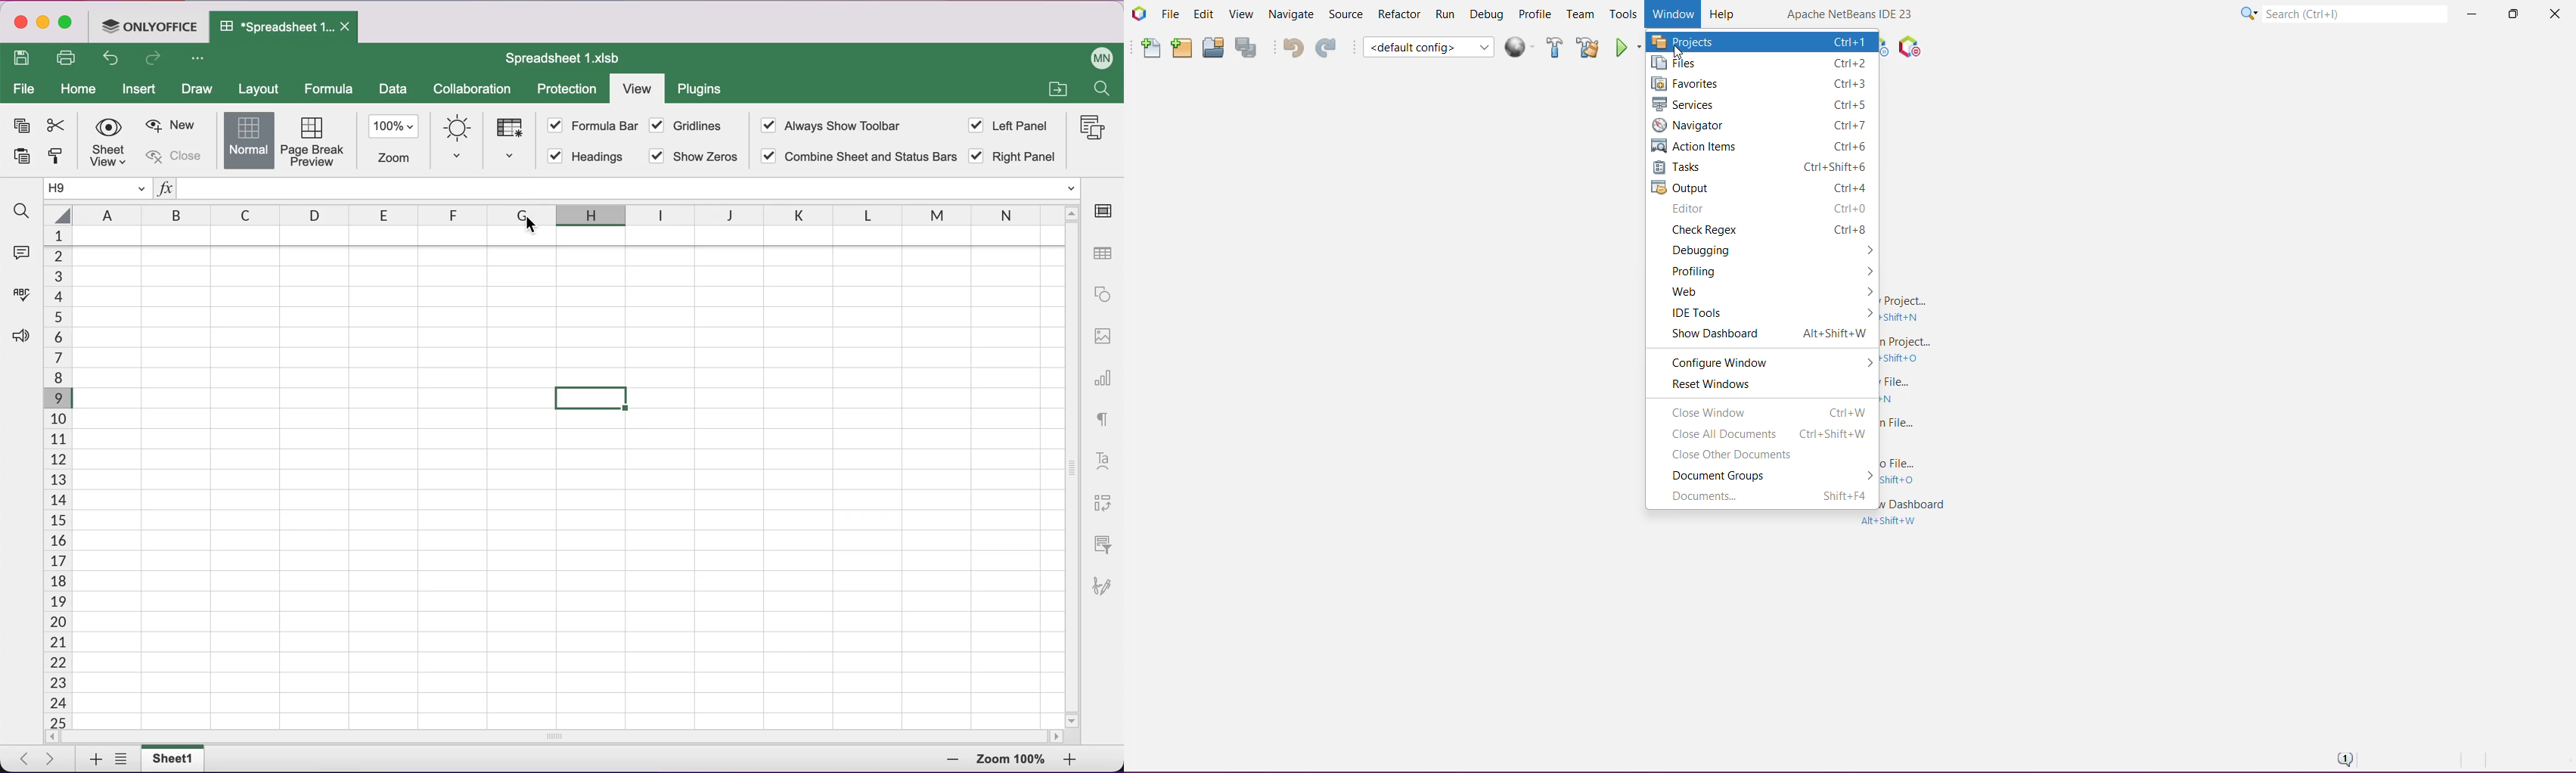 The width and height of the screenshot is (2576, 784). What do you see at coordinates (1105, 460) in the screenshot?
I see `text art` at bounding box center [1105, 460].